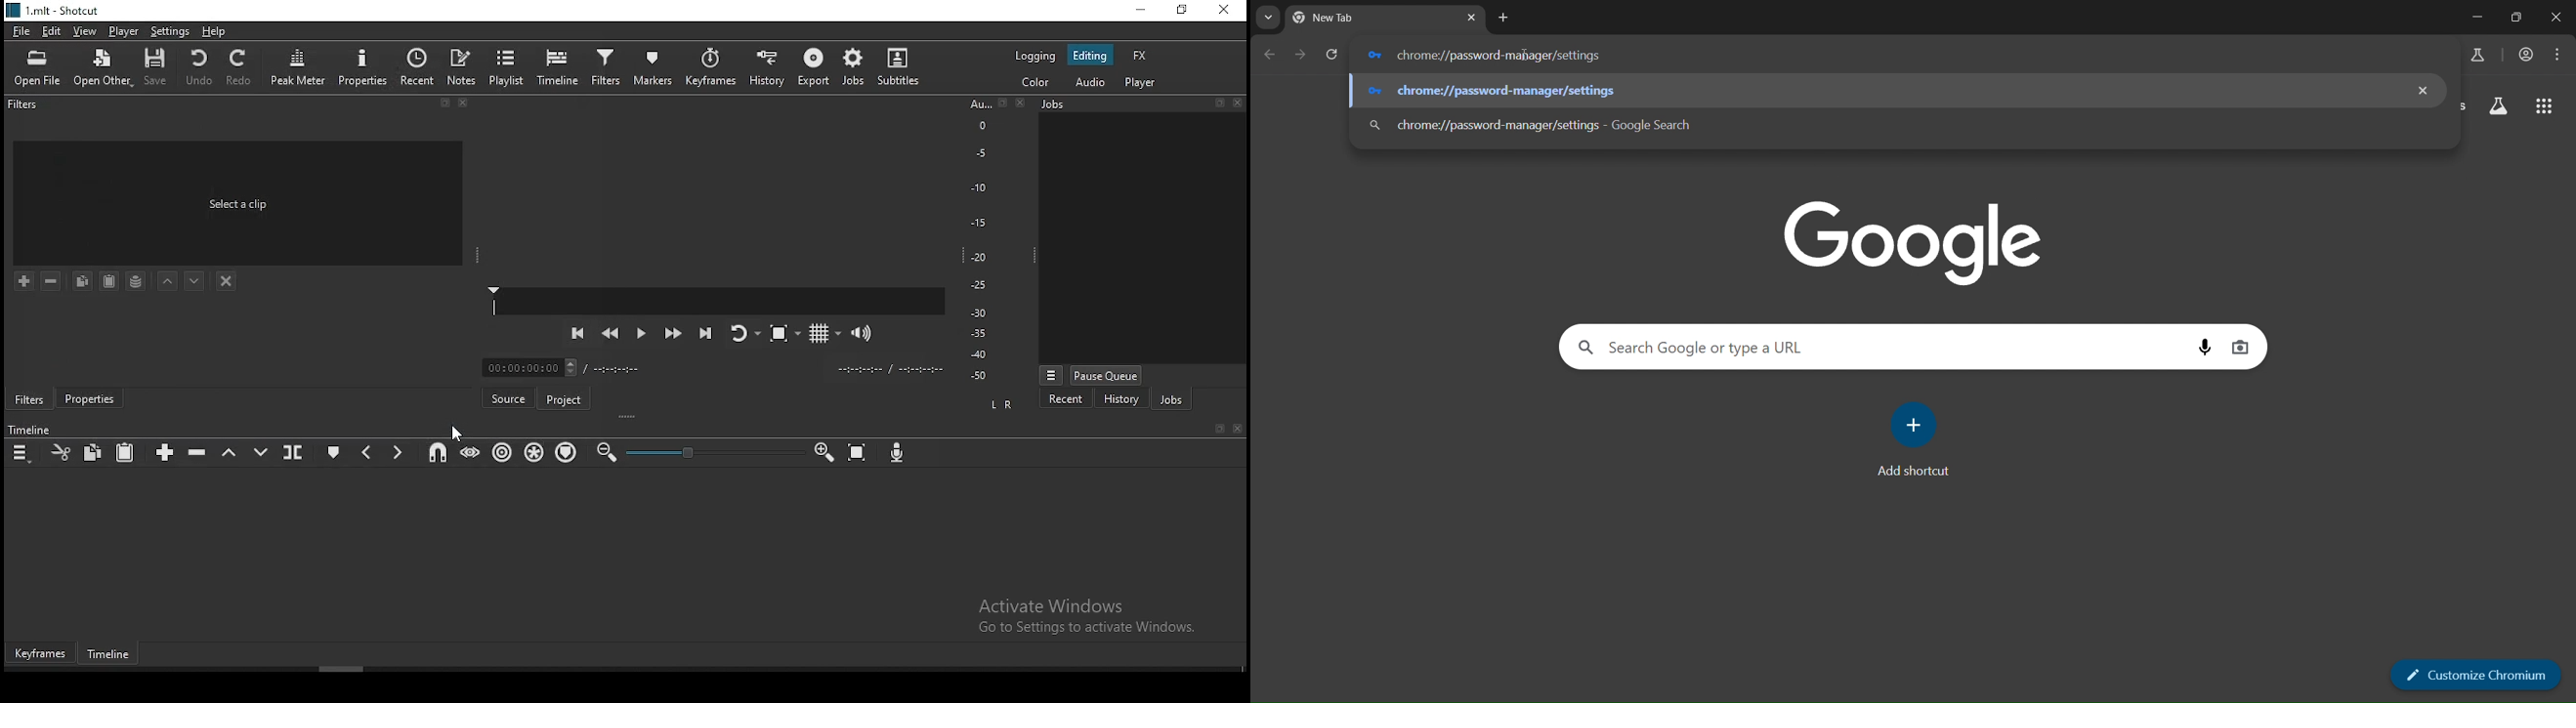 This screenshot has height=728, width=2576. What do you see at coordinates (1269, 58) in the screenshot?
I see `go back one page` at bounding box center [1269, 58].